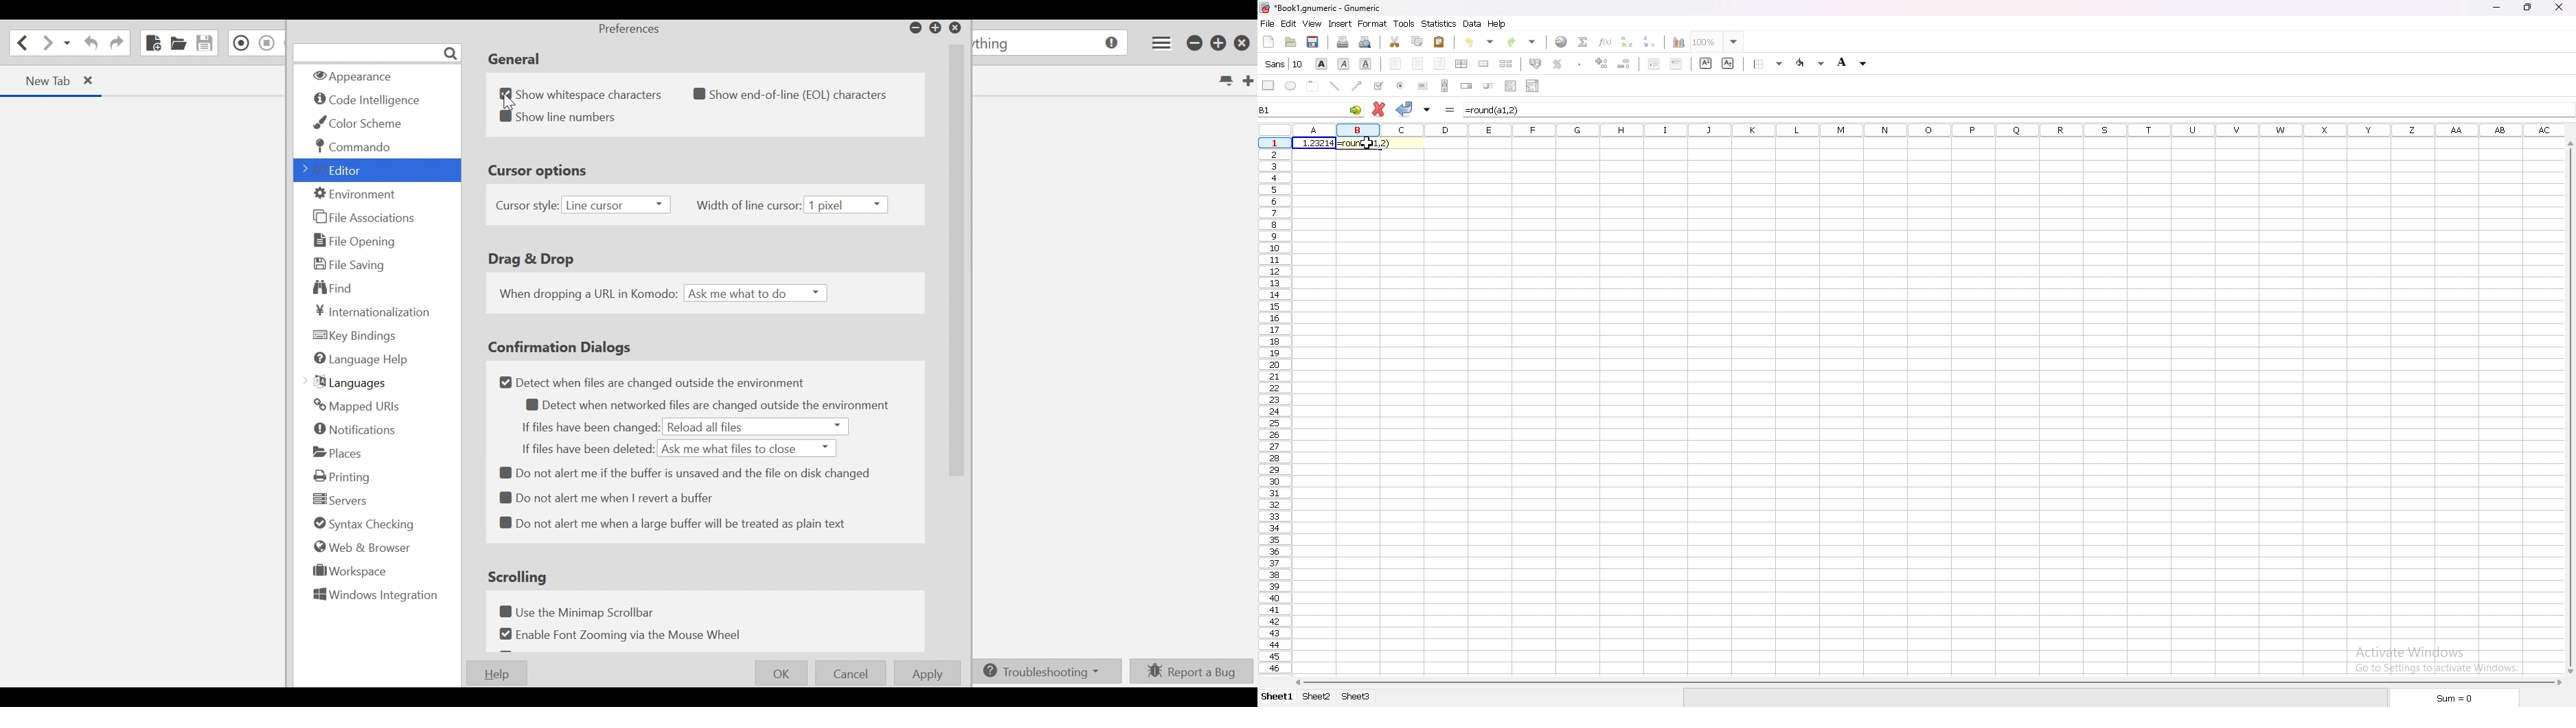  I want to click on copy, so click(1417, 41).